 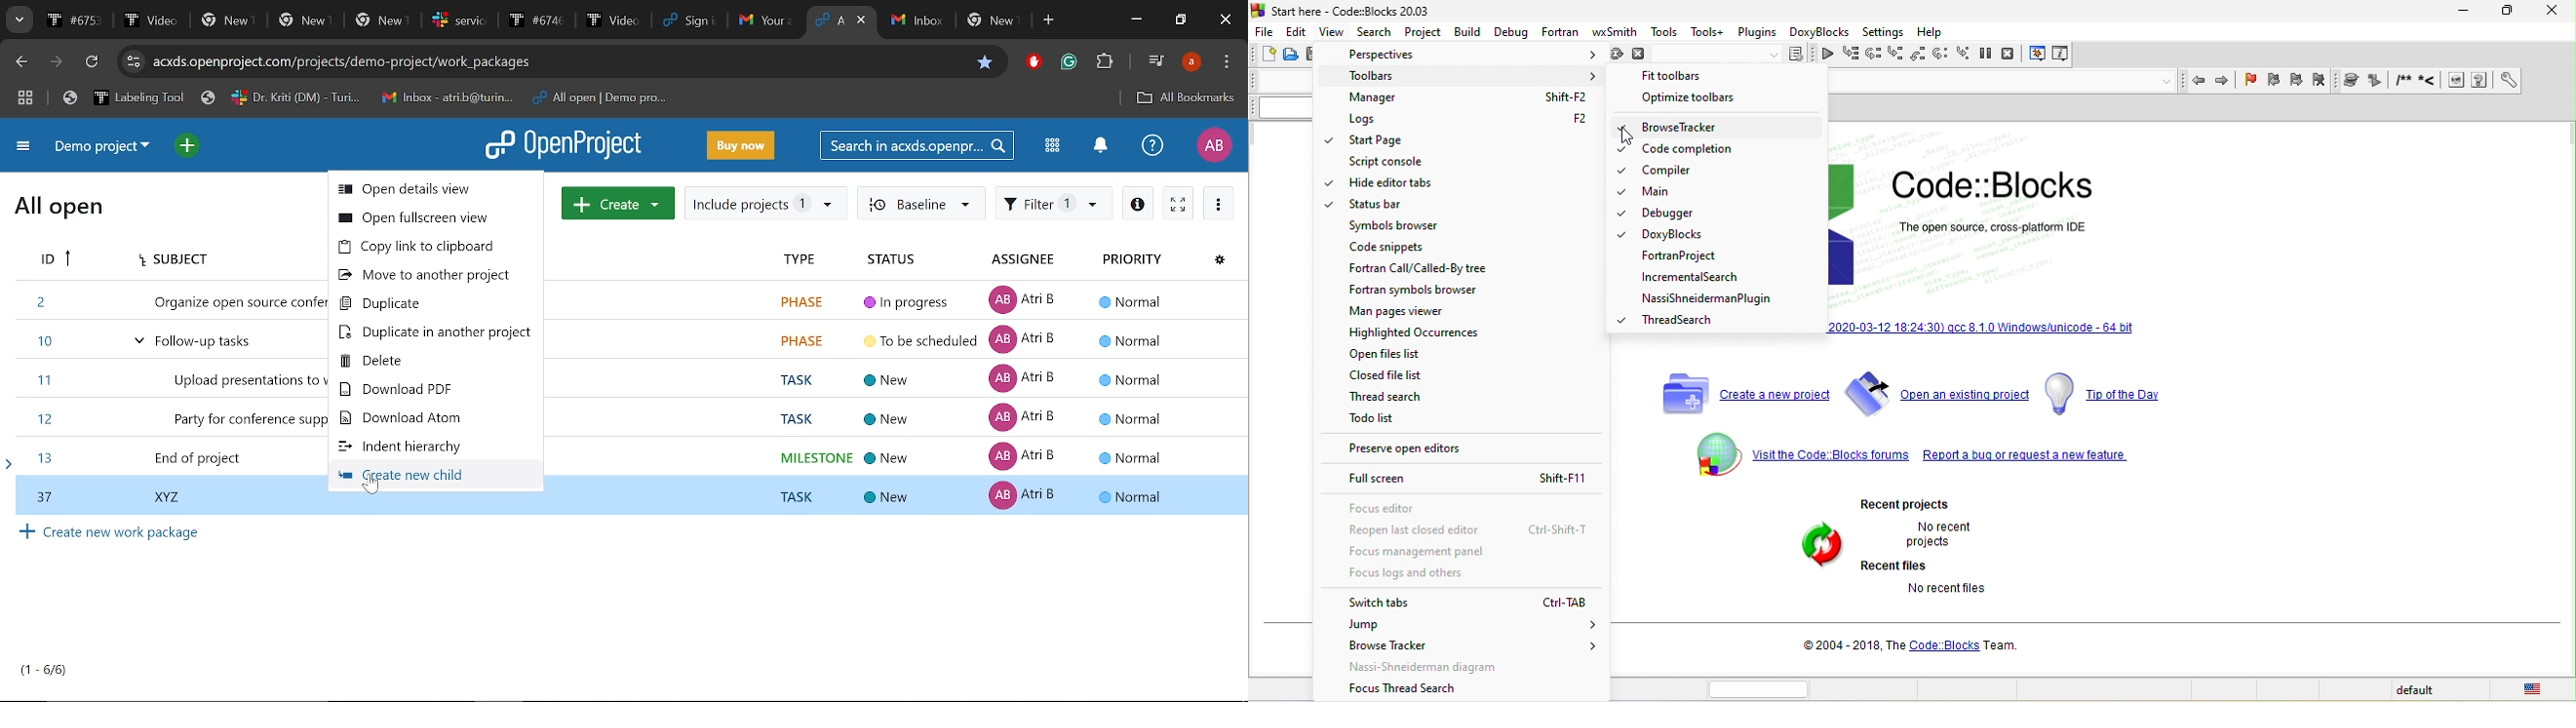 What do you see at coordinates (1266, 30) in the screenshot?
I see `file` at bounding box center [1266, 30].